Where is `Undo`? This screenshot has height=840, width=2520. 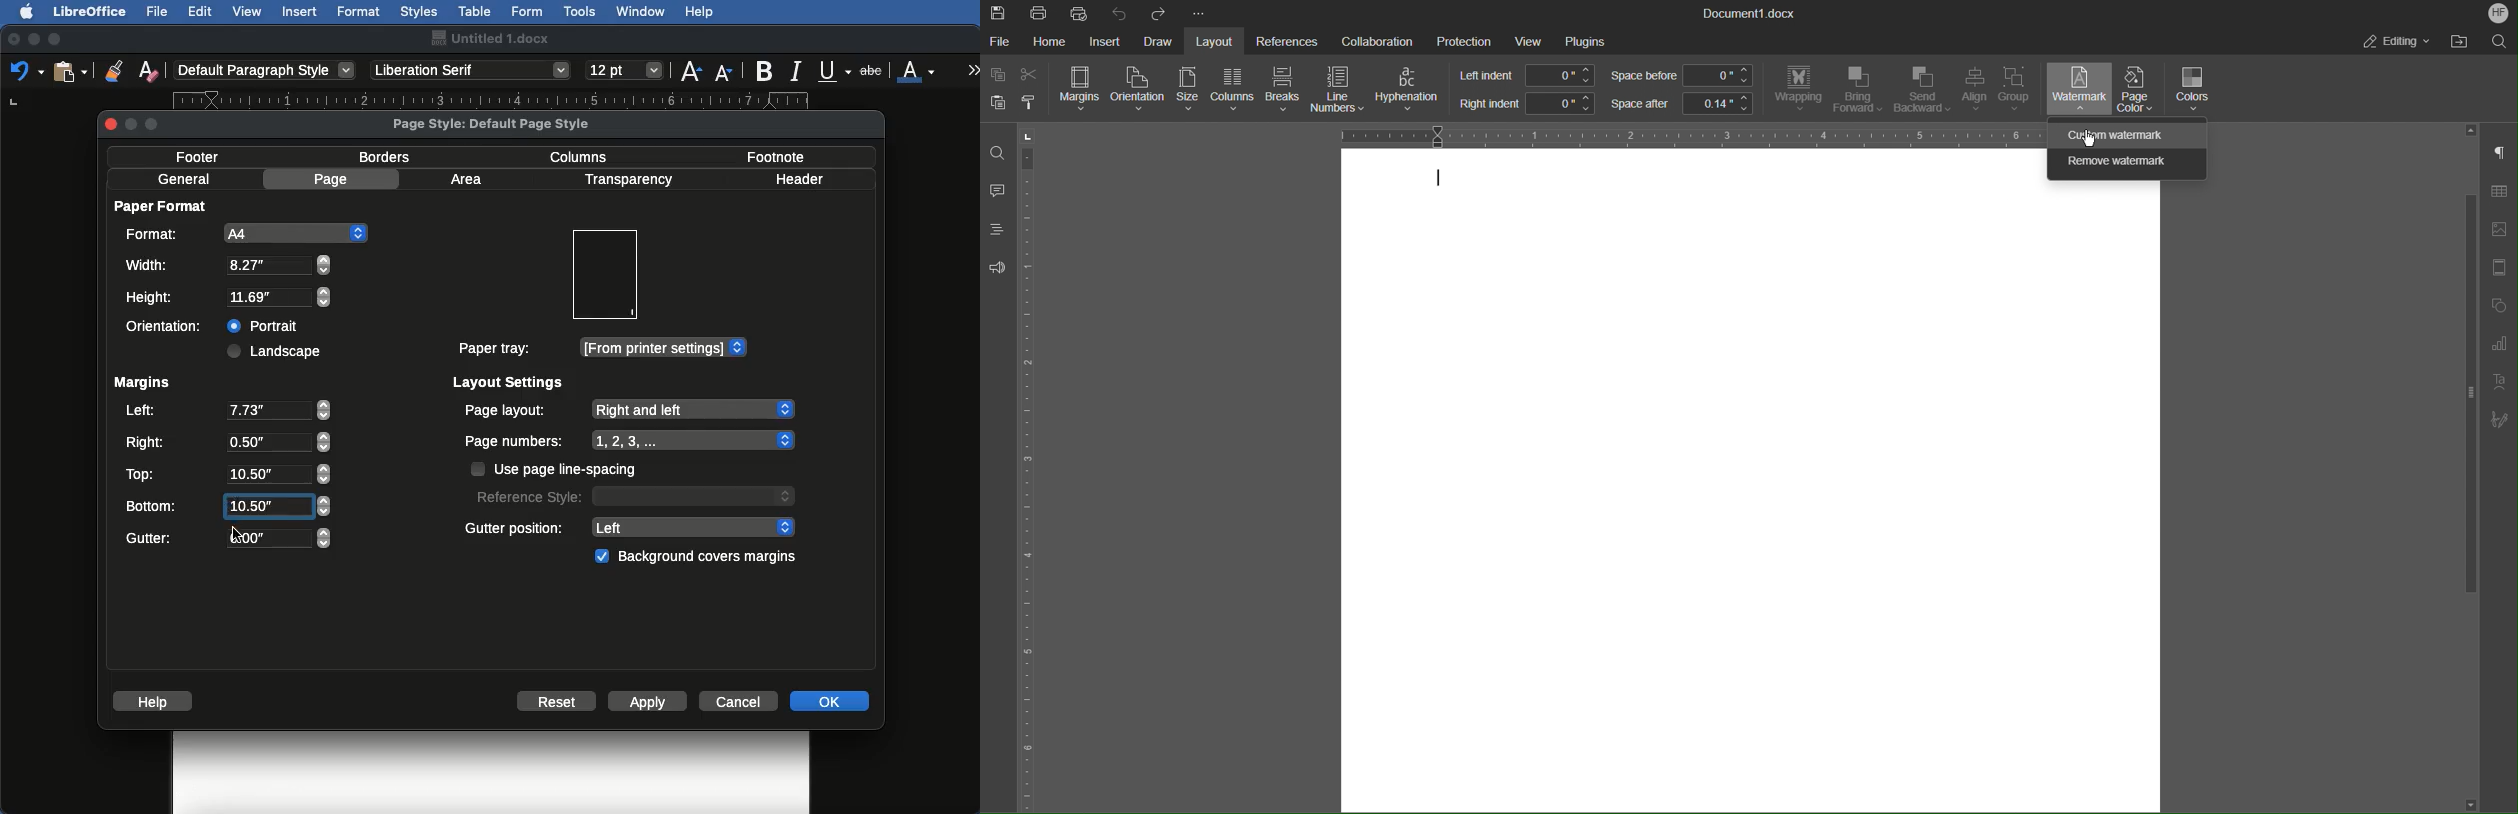
Undo is located at coordinates (26, 70).